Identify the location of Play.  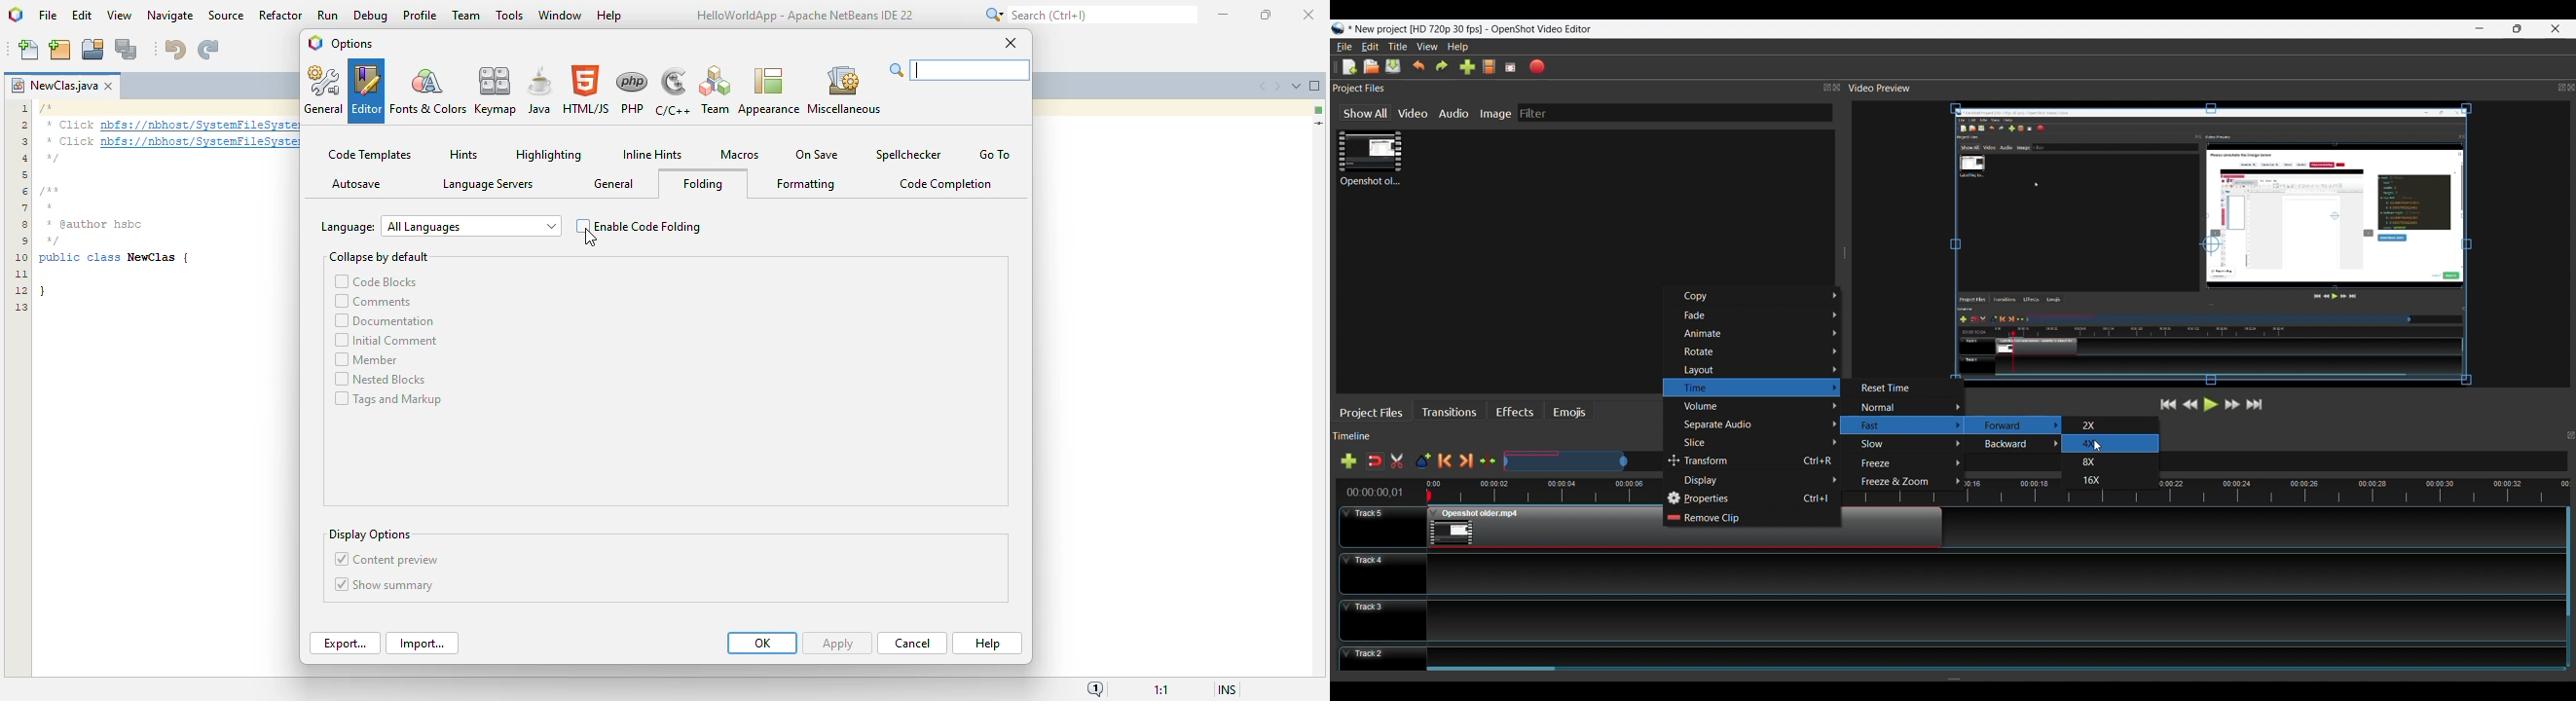
(2211, 404).